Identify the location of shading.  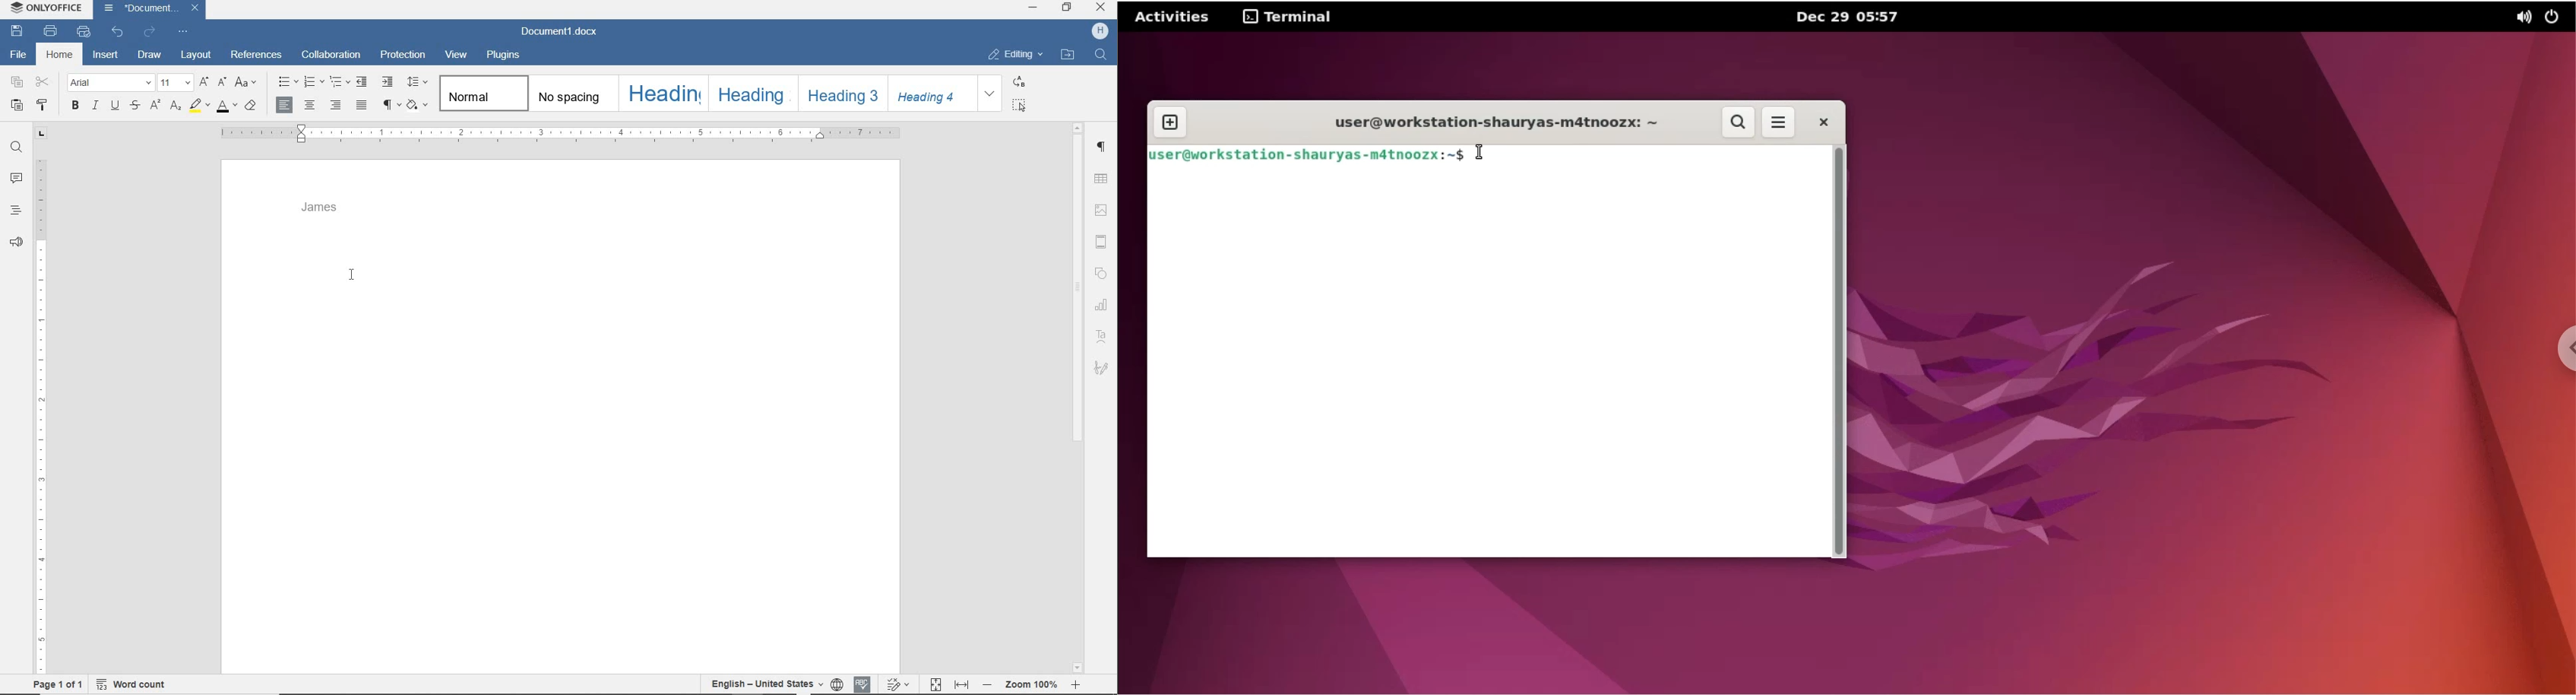
(419, 105).